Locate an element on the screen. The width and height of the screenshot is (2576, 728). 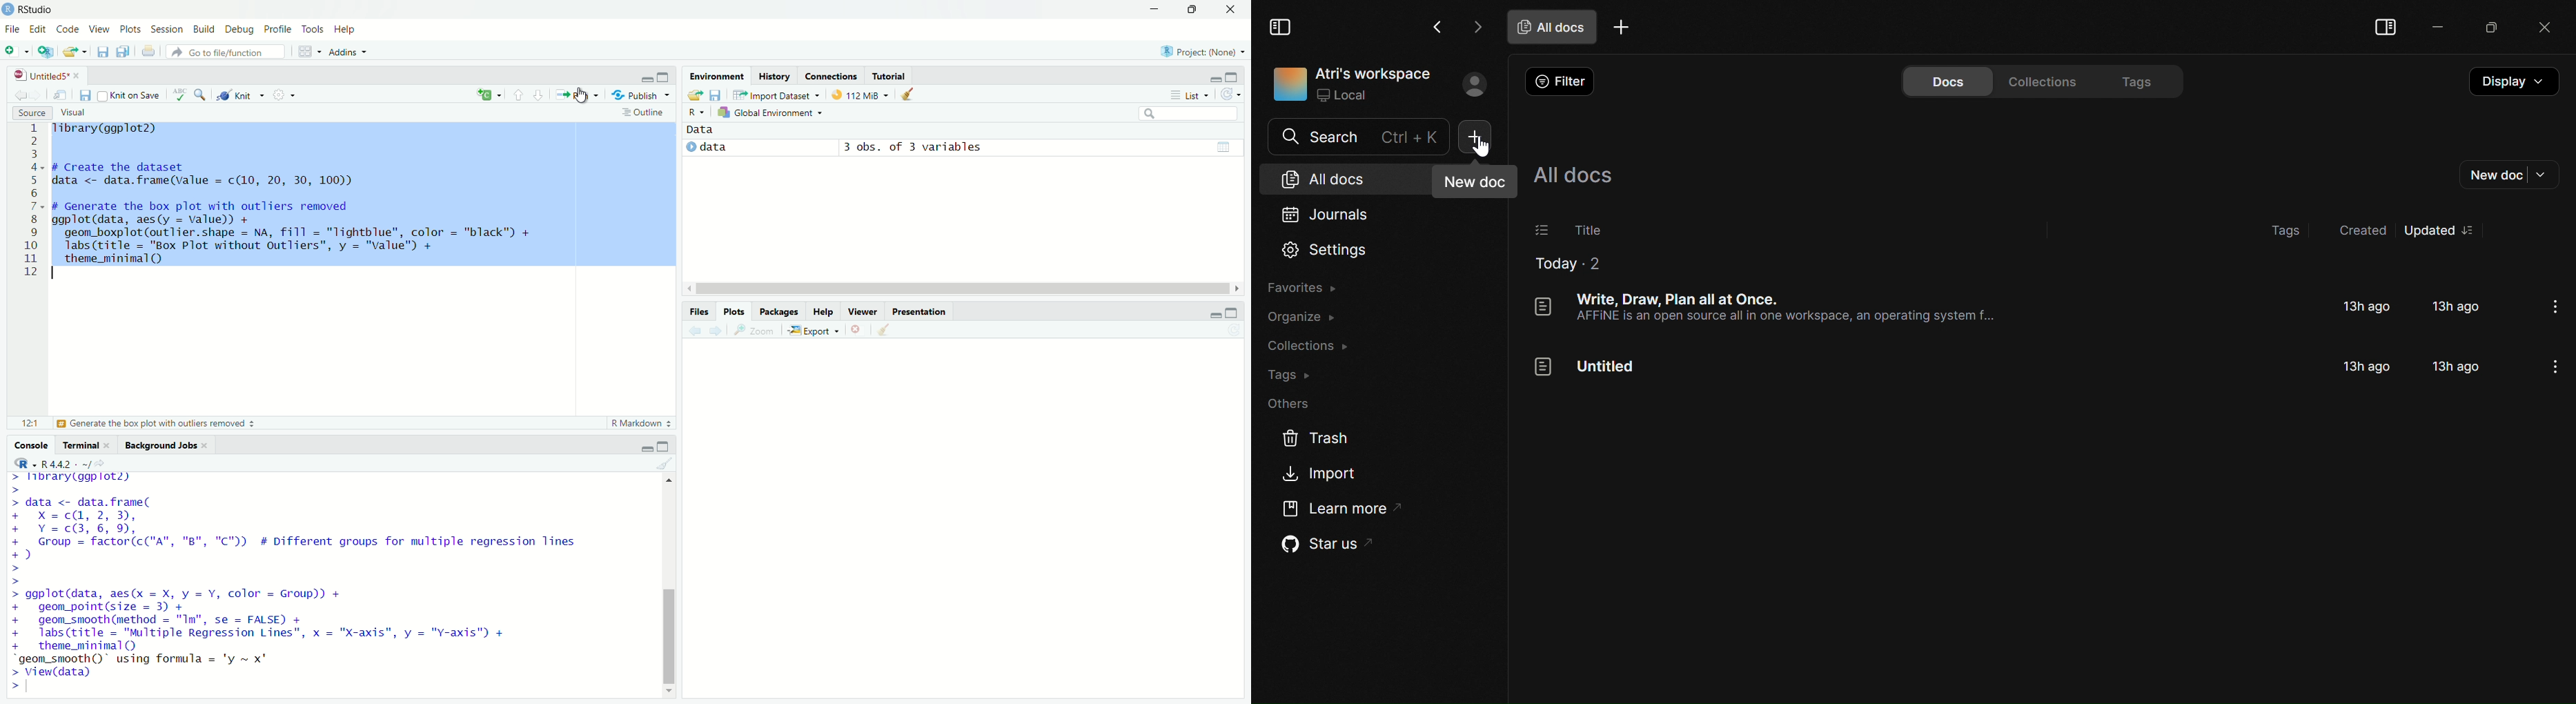
@ | Untitled5* is located at coordinates (44, 76).